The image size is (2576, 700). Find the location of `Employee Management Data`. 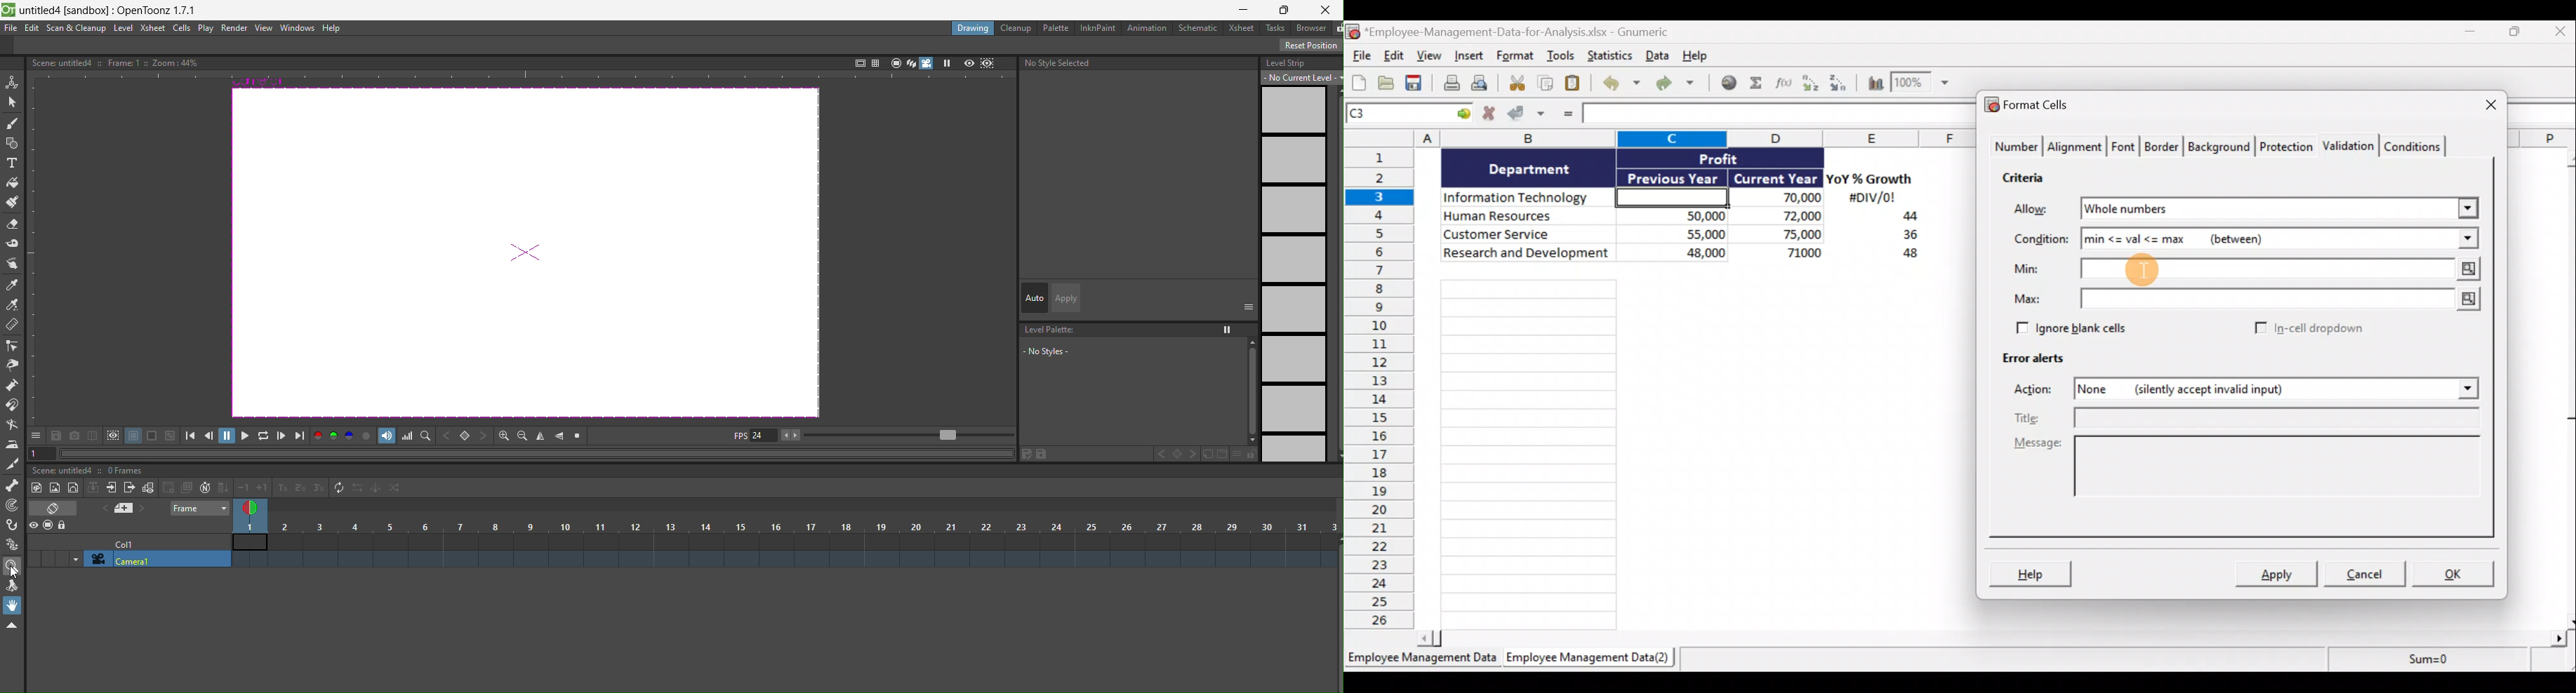

Employee Management Data is located at coordinates (1421, 658).